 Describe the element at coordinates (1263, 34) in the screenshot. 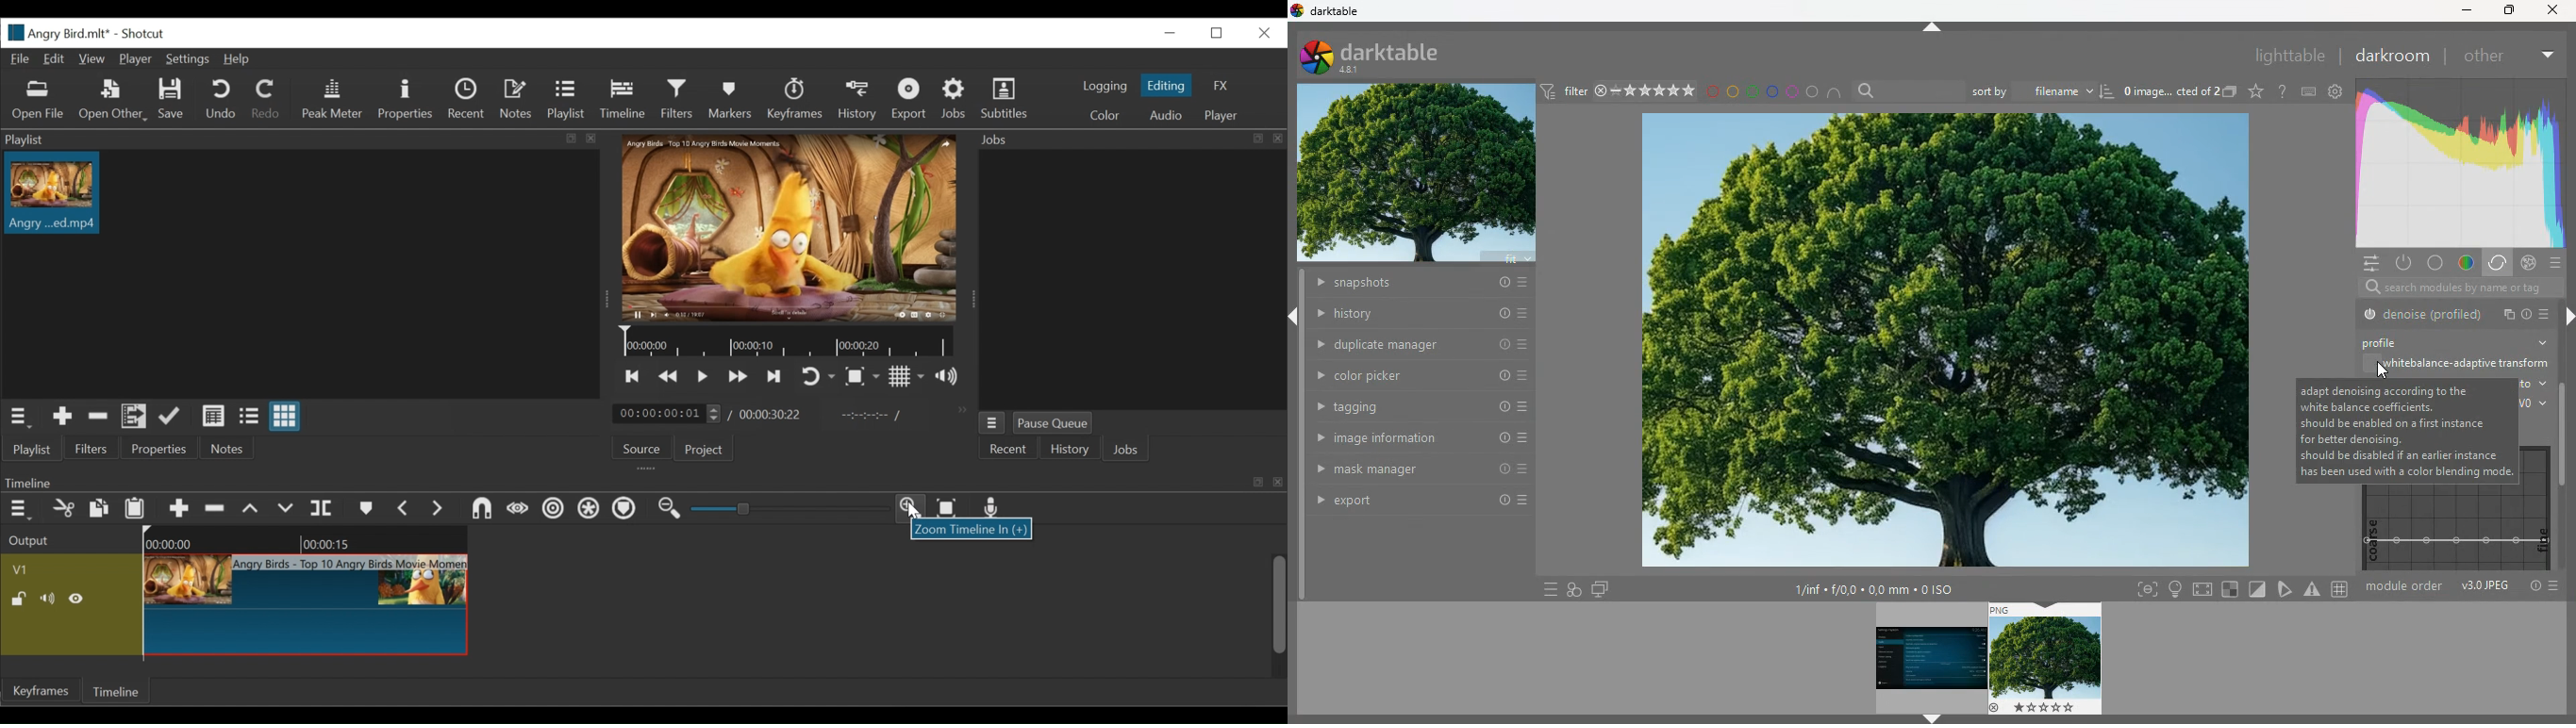

I see `Close` at that location.